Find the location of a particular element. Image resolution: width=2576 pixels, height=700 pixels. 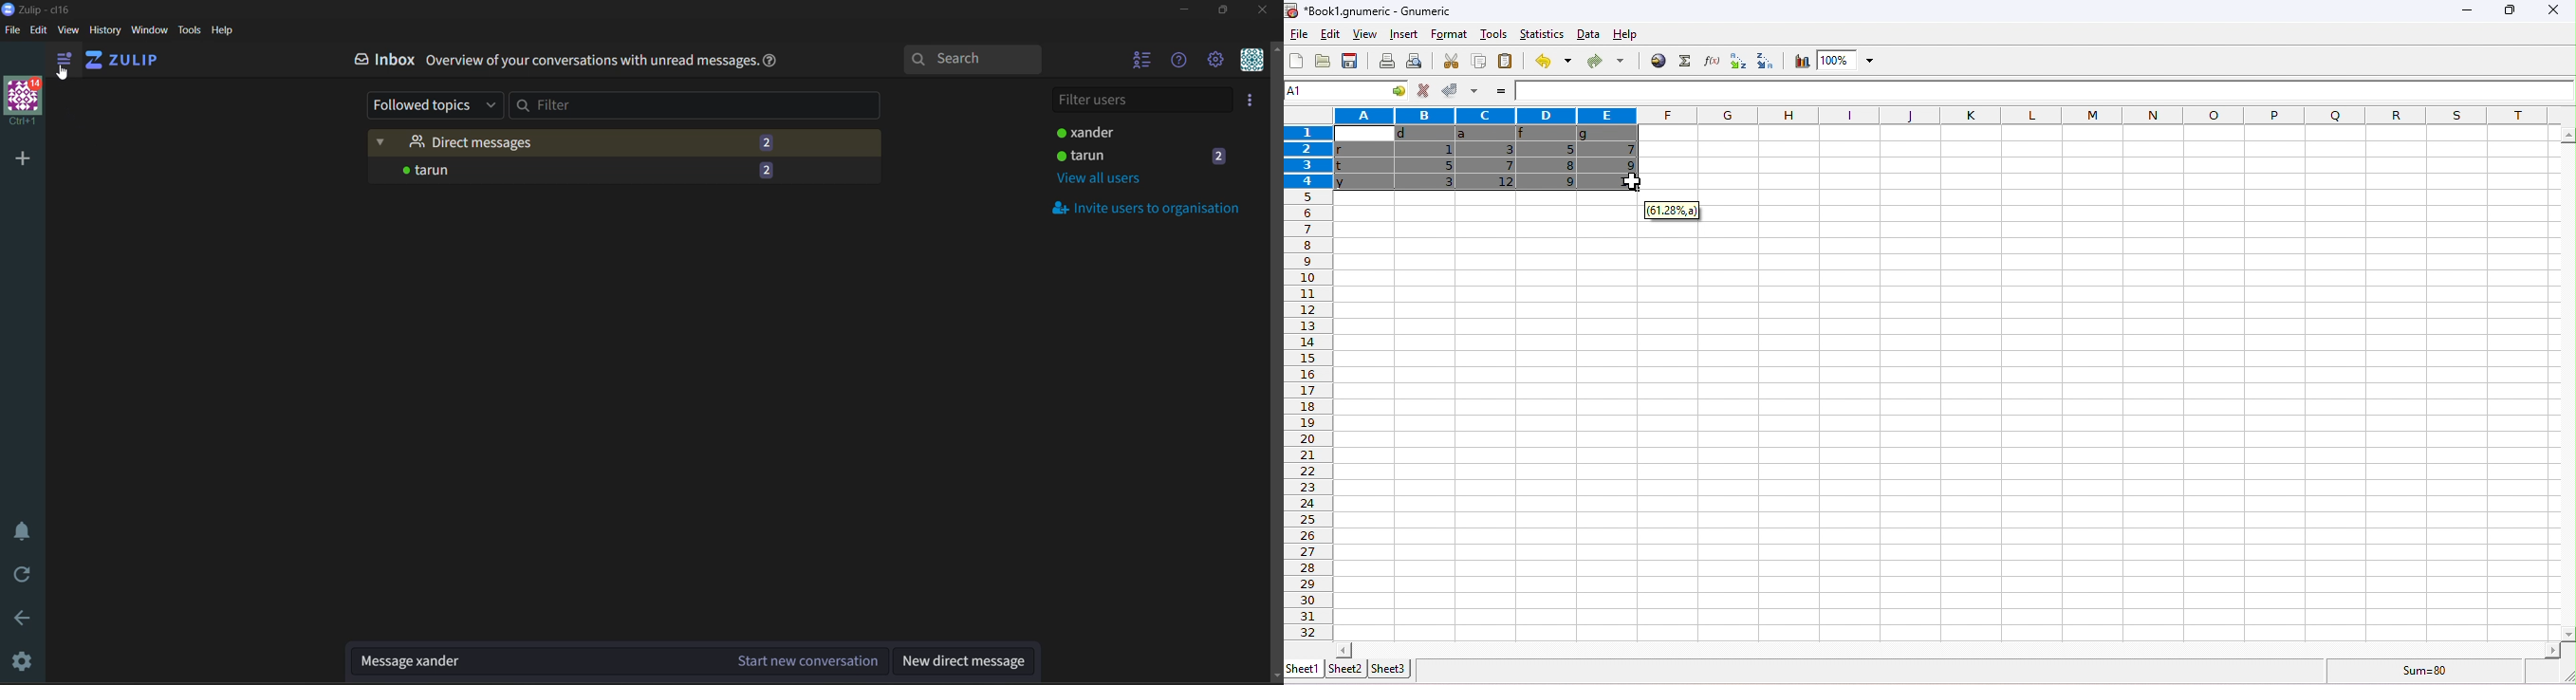

maximize is located at coordinates (1223, 11).